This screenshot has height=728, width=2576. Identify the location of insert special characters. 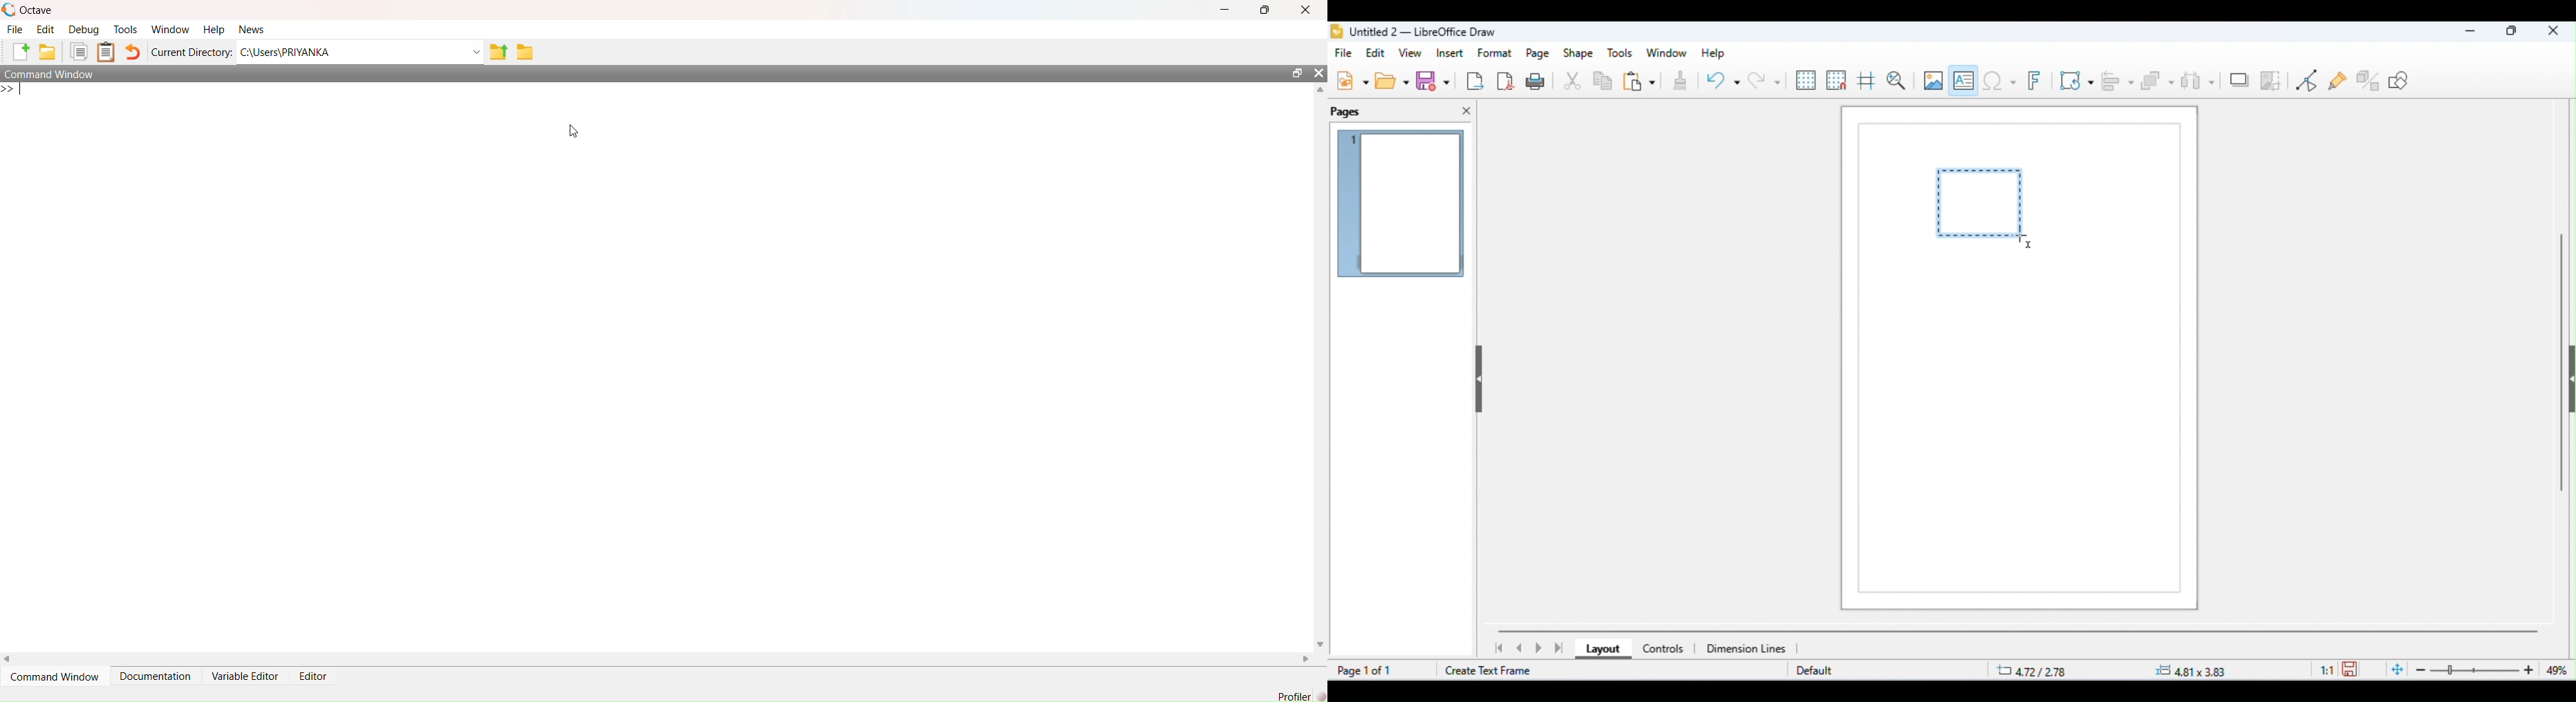
(1999, 80).